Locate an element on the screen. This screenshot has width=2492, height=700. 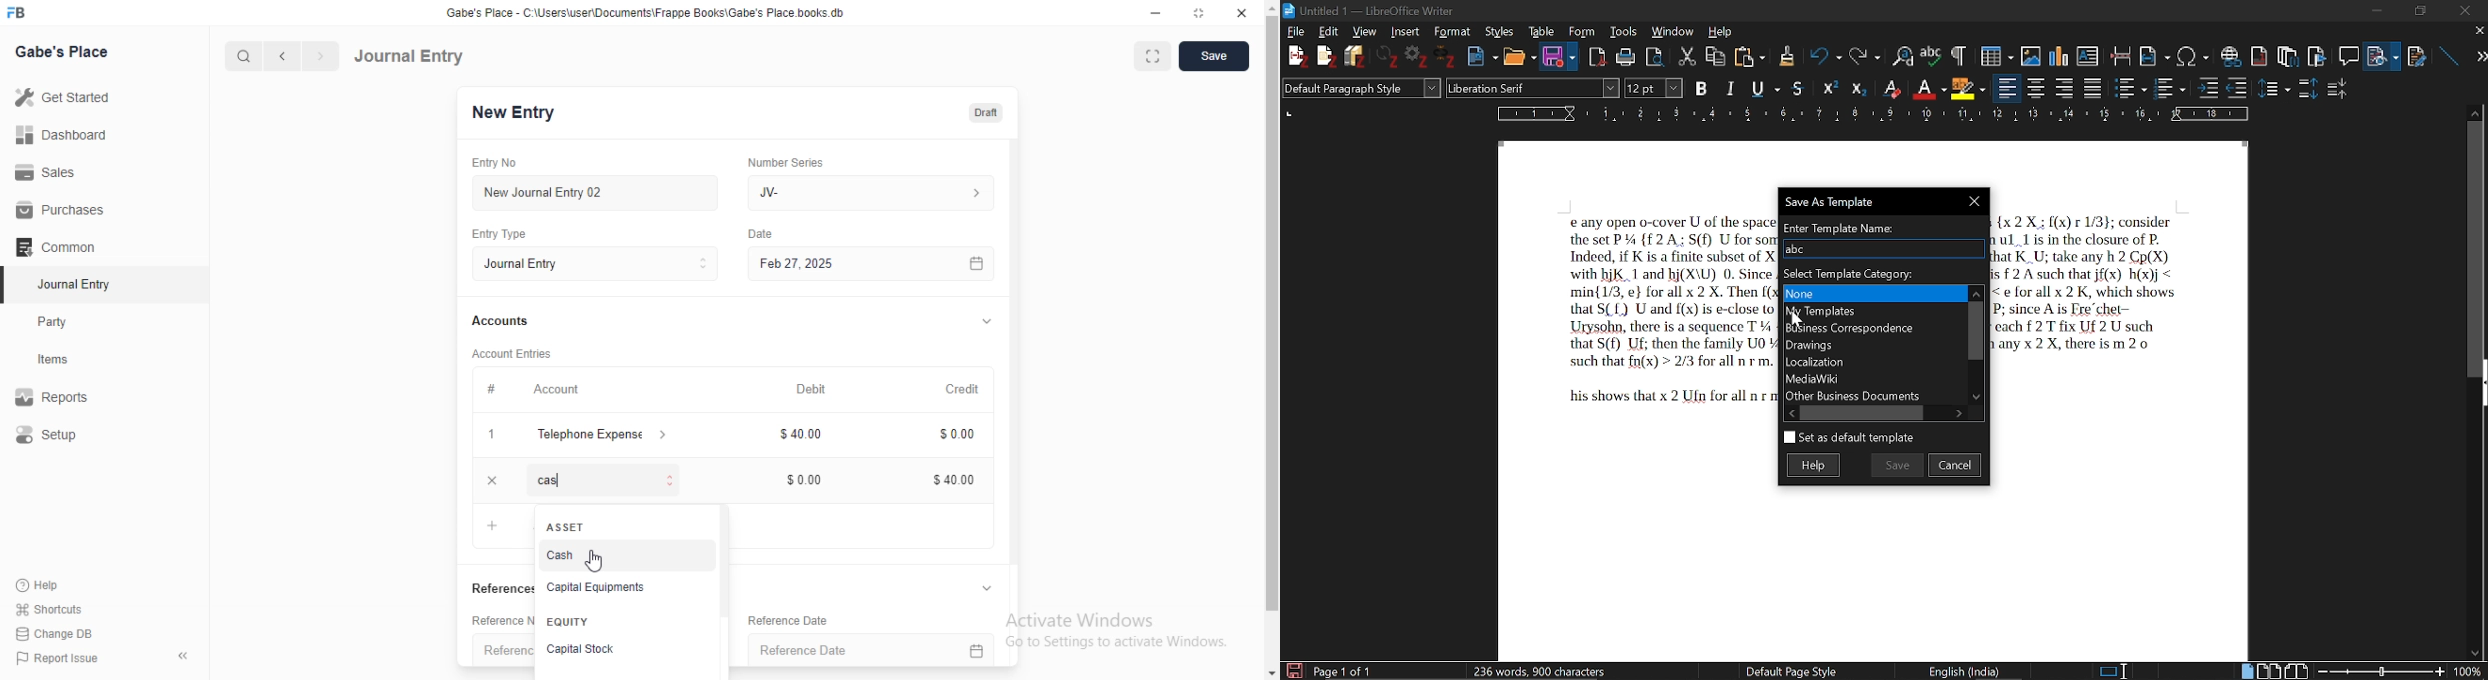
vertical scroll bar is located at coordinates (2477, 247).